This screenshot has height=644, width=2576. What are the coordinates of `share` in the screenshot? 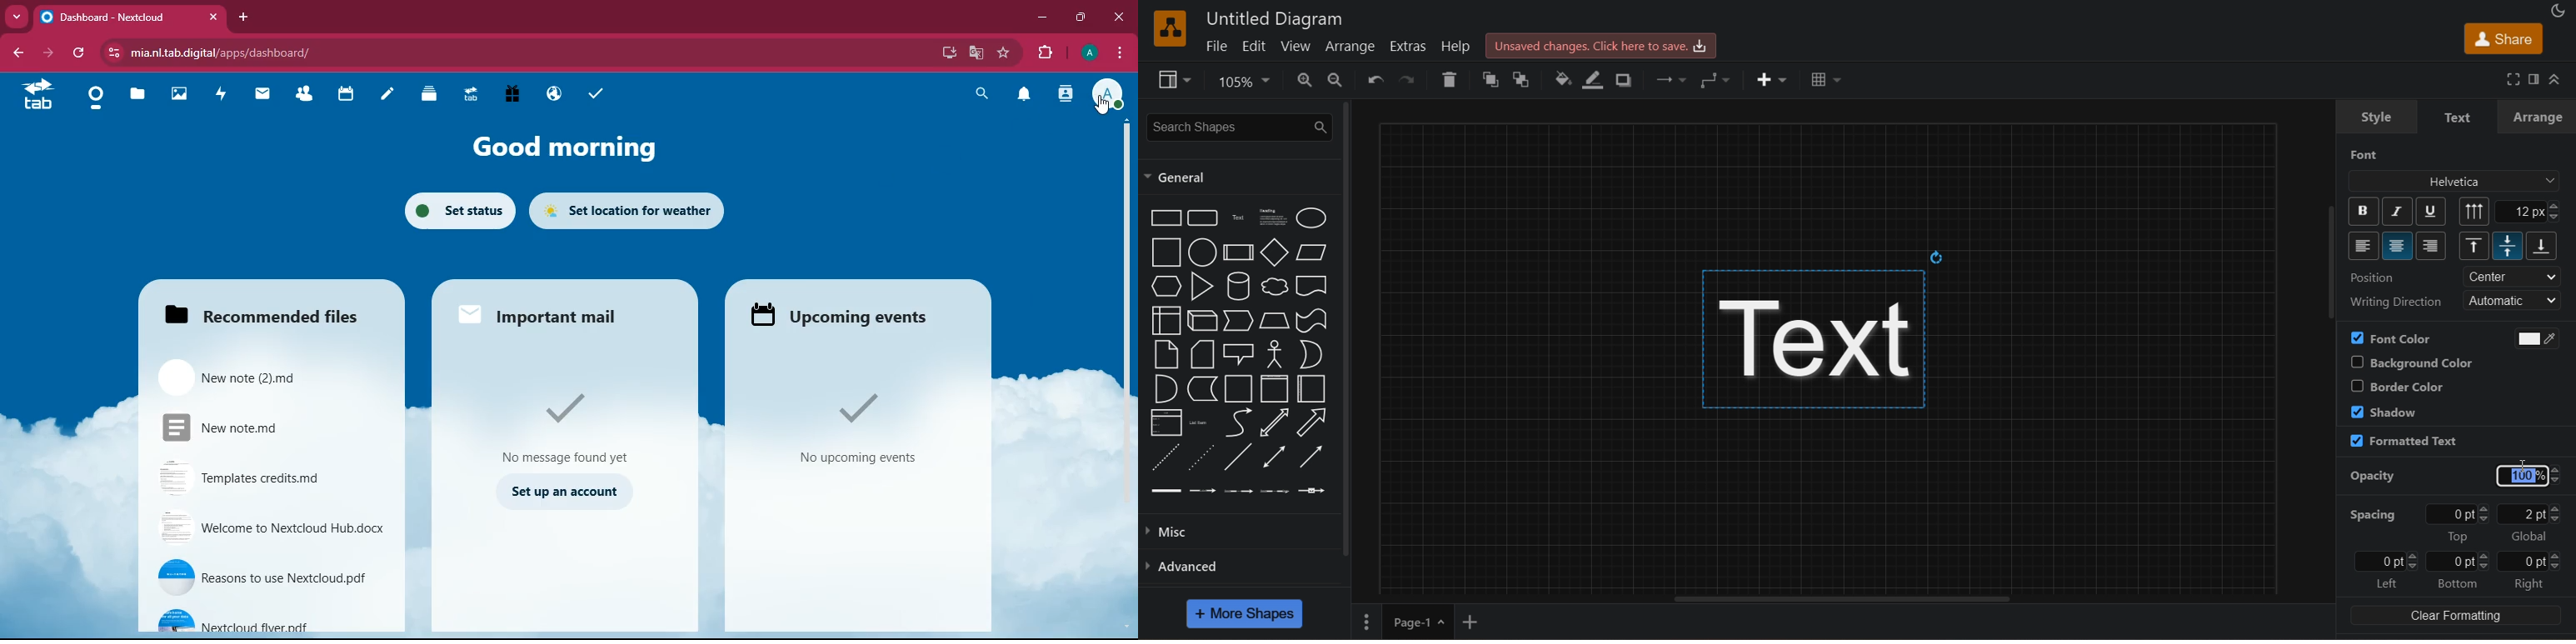 It's located at (2502, 38).